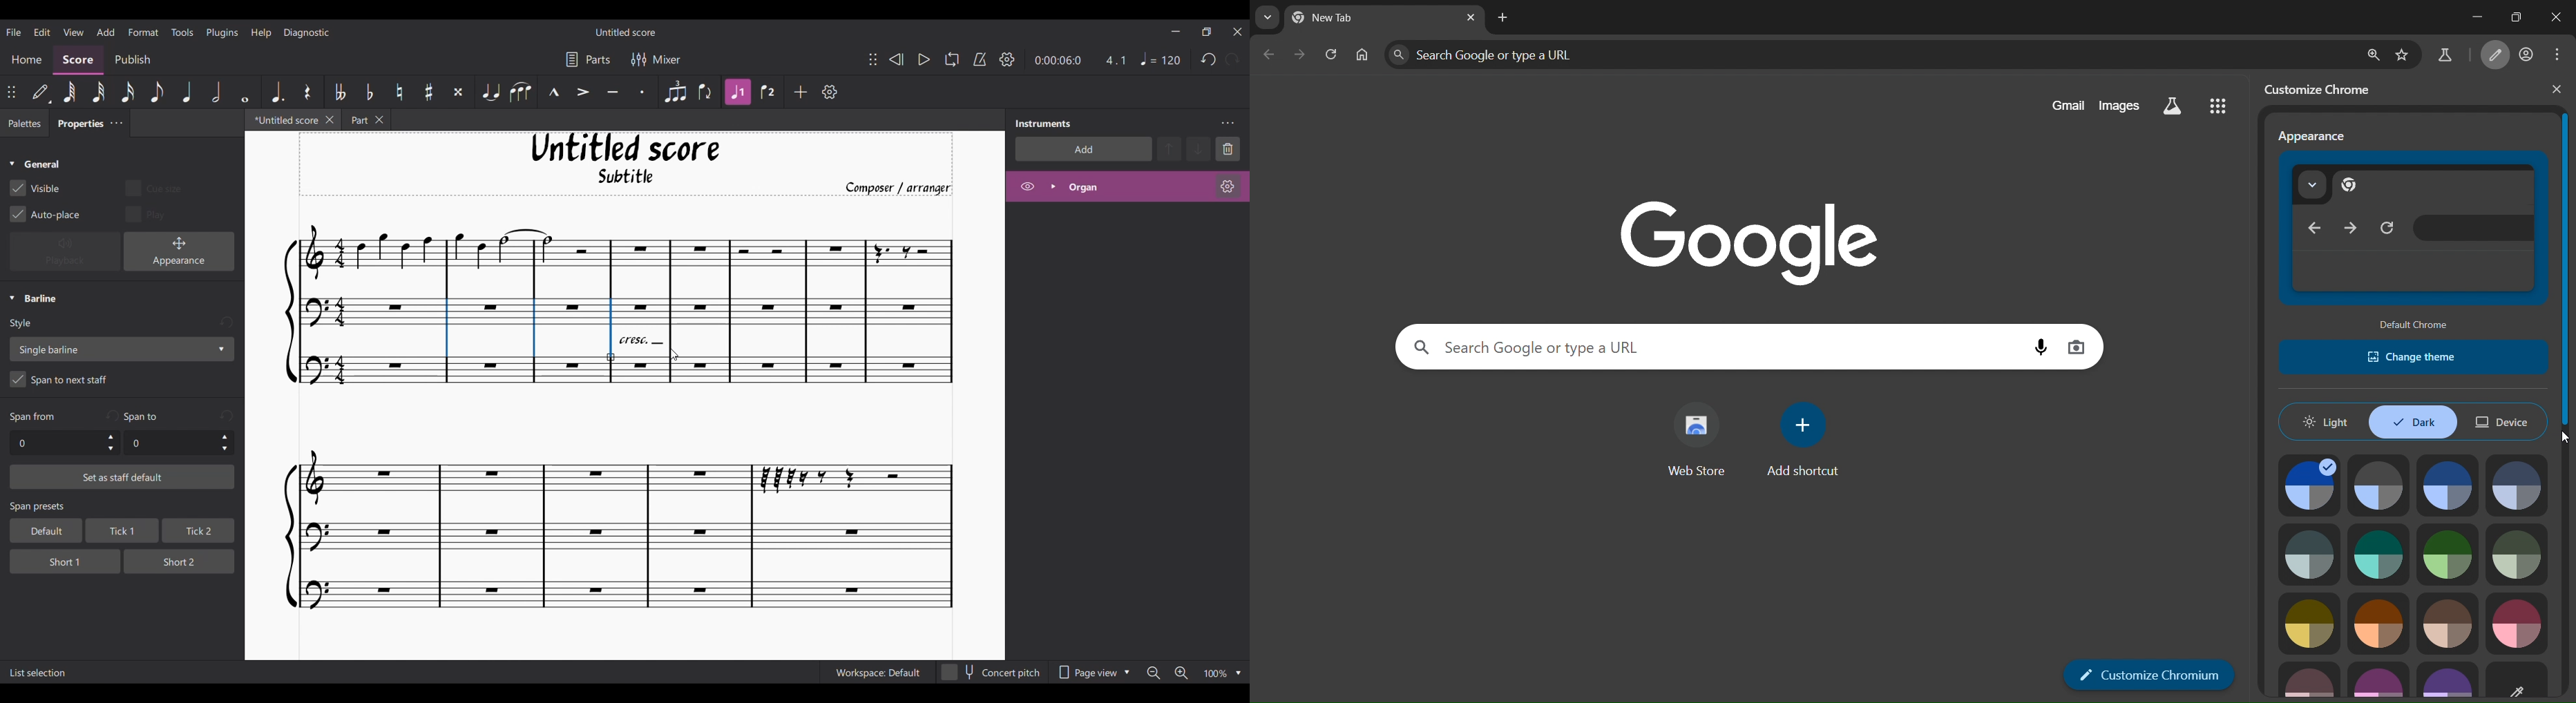 The image size is (2576, 728). Describe the element at coordinates (105, 31) in the screenshot. I see `Add menu` at that location.